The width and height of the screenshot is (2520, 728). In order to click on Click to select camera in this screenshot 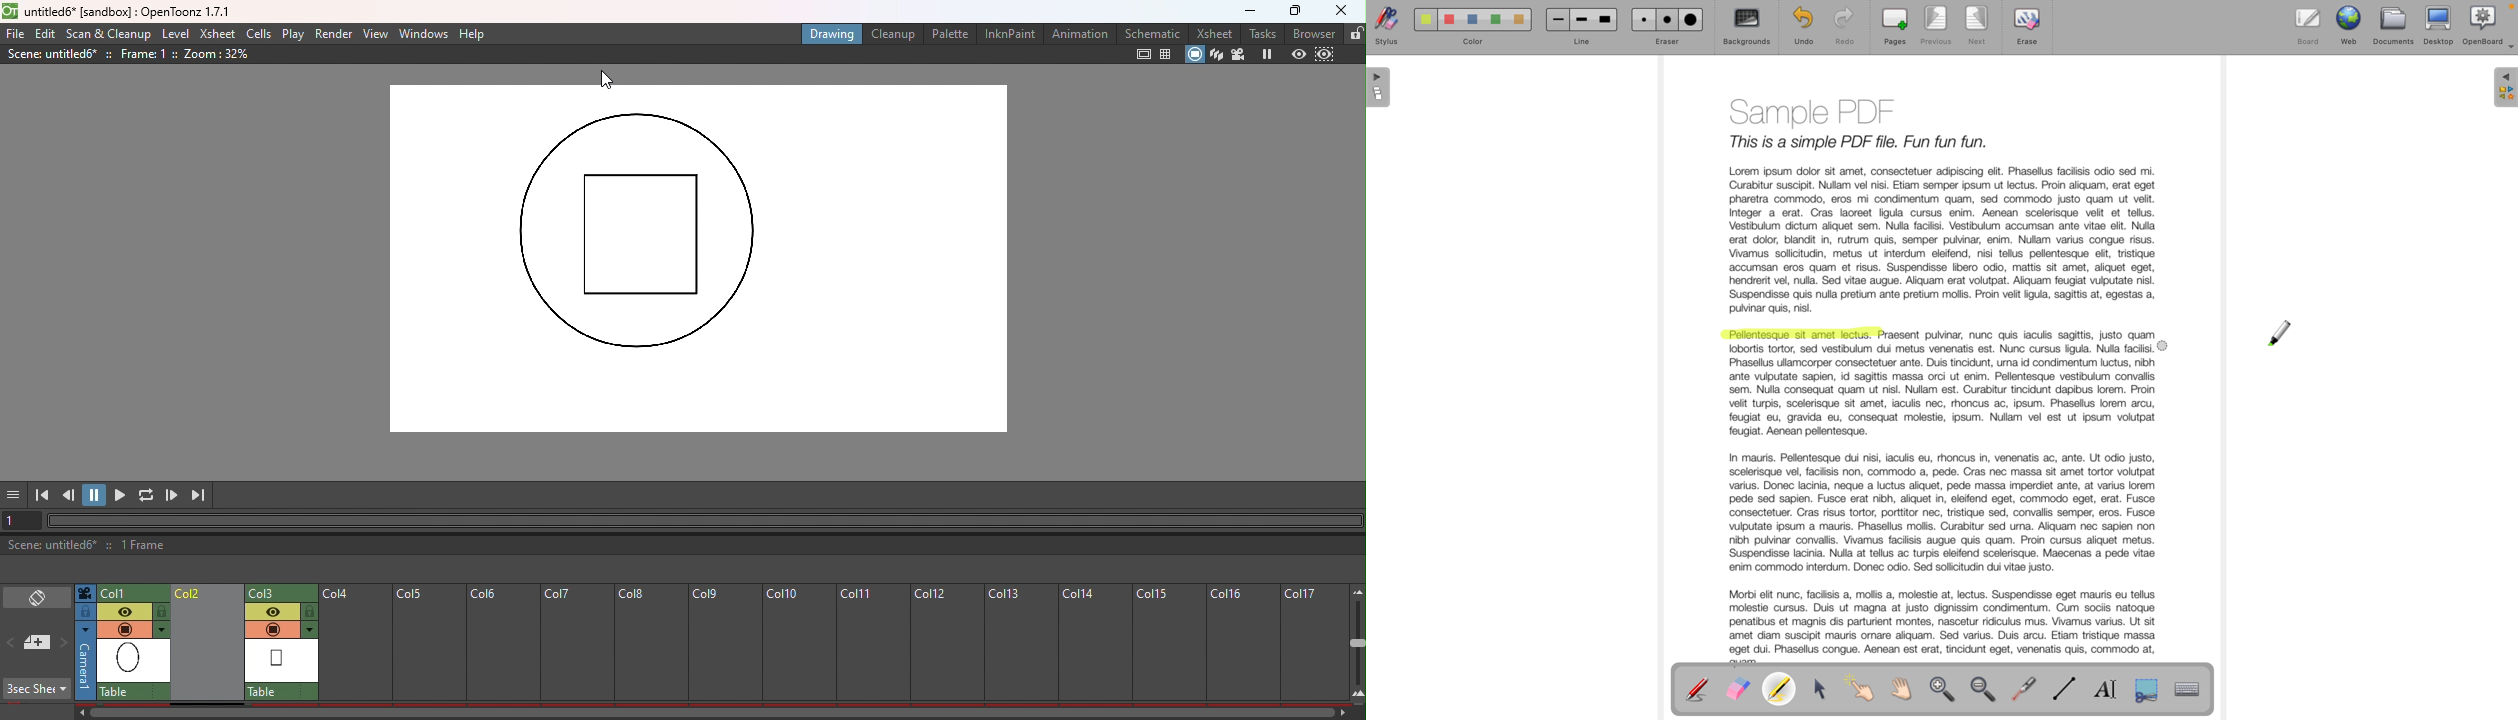, I will do `click(85, 661)`.